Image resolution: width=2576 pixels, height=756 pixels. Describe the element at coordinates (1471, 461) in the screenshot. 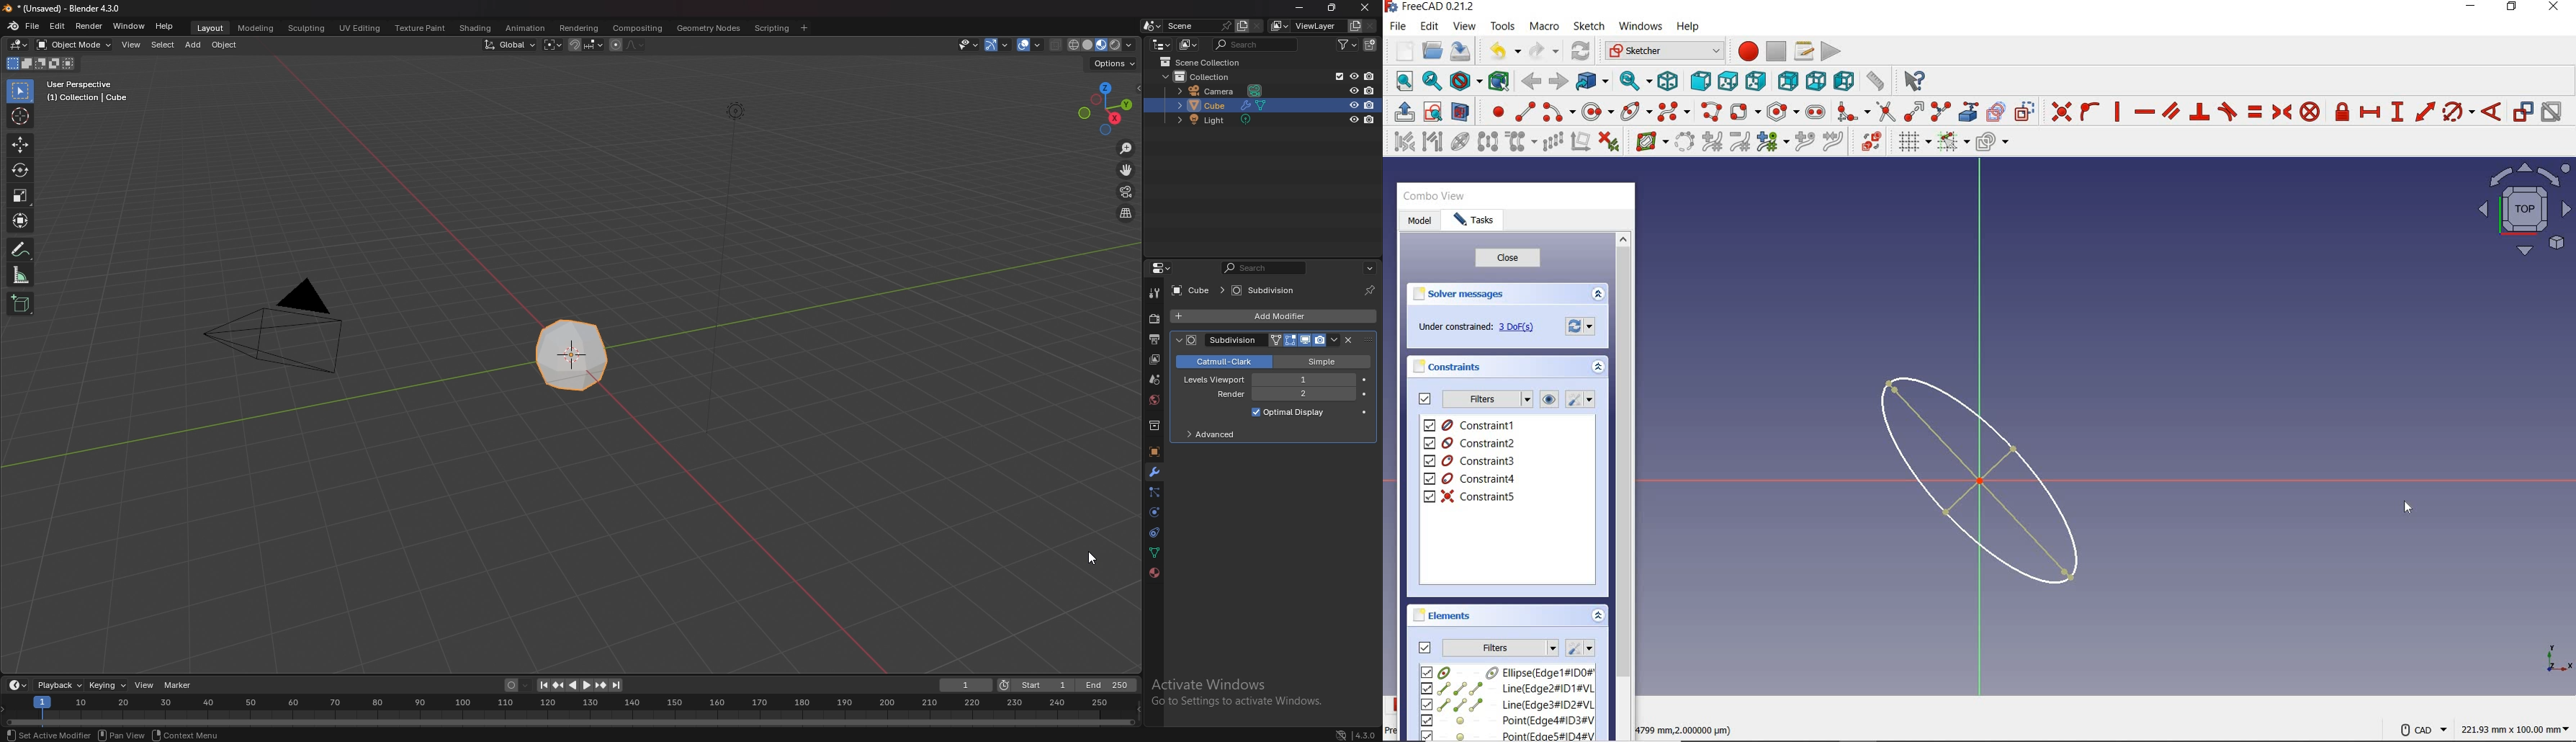

I see `constraint3` at that location.